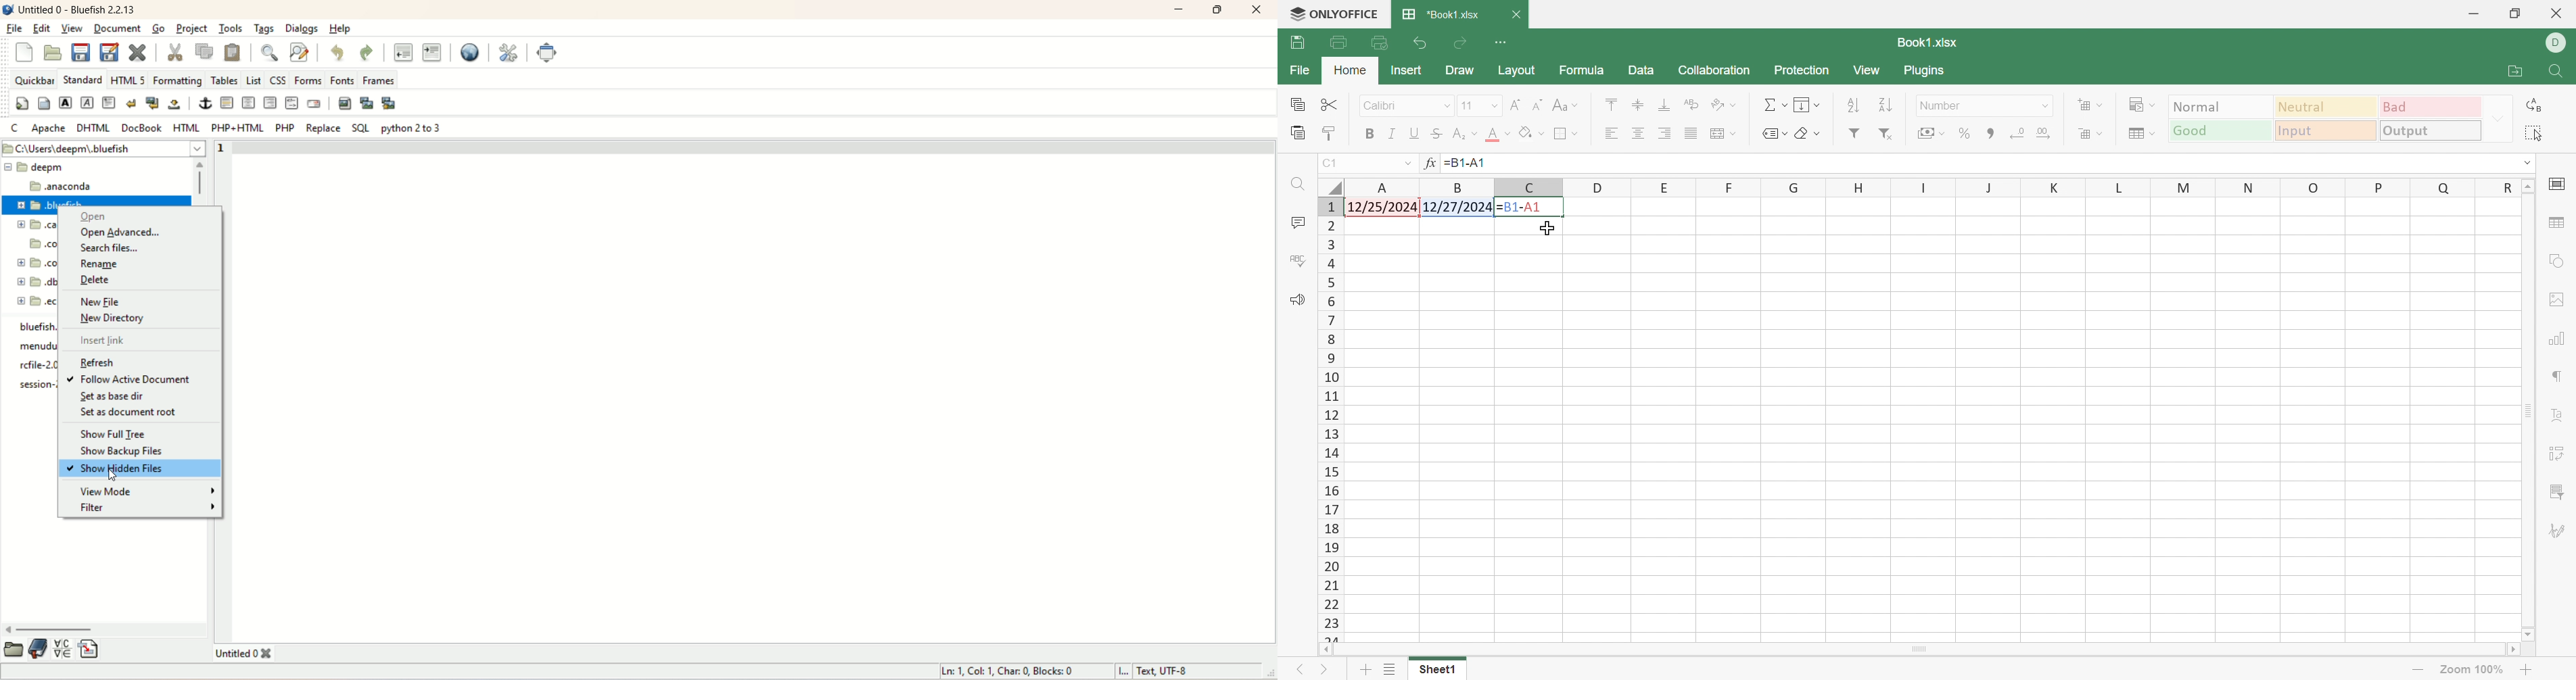 The image size is (2576, 700). Describe the element at coordinates (2553, 416) in the screenshot. I see `Text Art settings` at that location.